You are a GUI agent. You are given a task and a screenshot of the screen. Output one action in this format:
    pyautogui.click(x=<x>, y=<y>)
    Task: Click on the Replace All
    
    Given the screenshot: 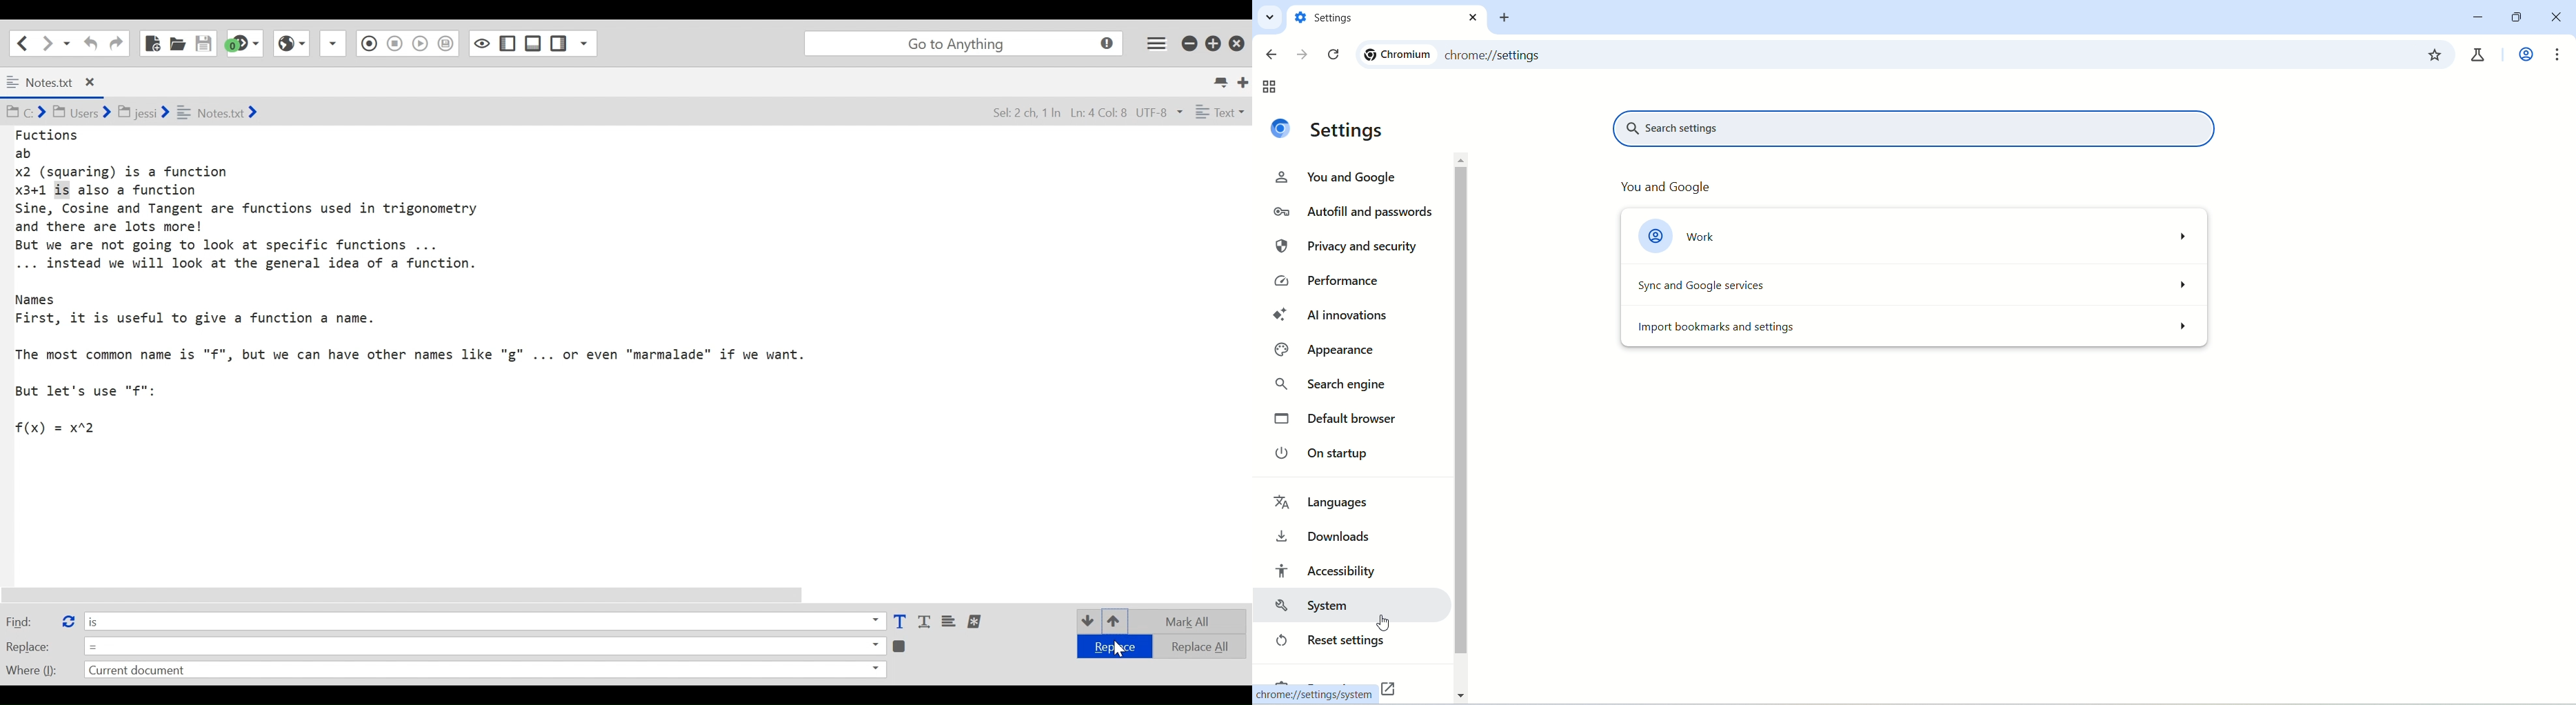 What is the action you would take?
    pyautogui.click(x=1191, y=645)
    